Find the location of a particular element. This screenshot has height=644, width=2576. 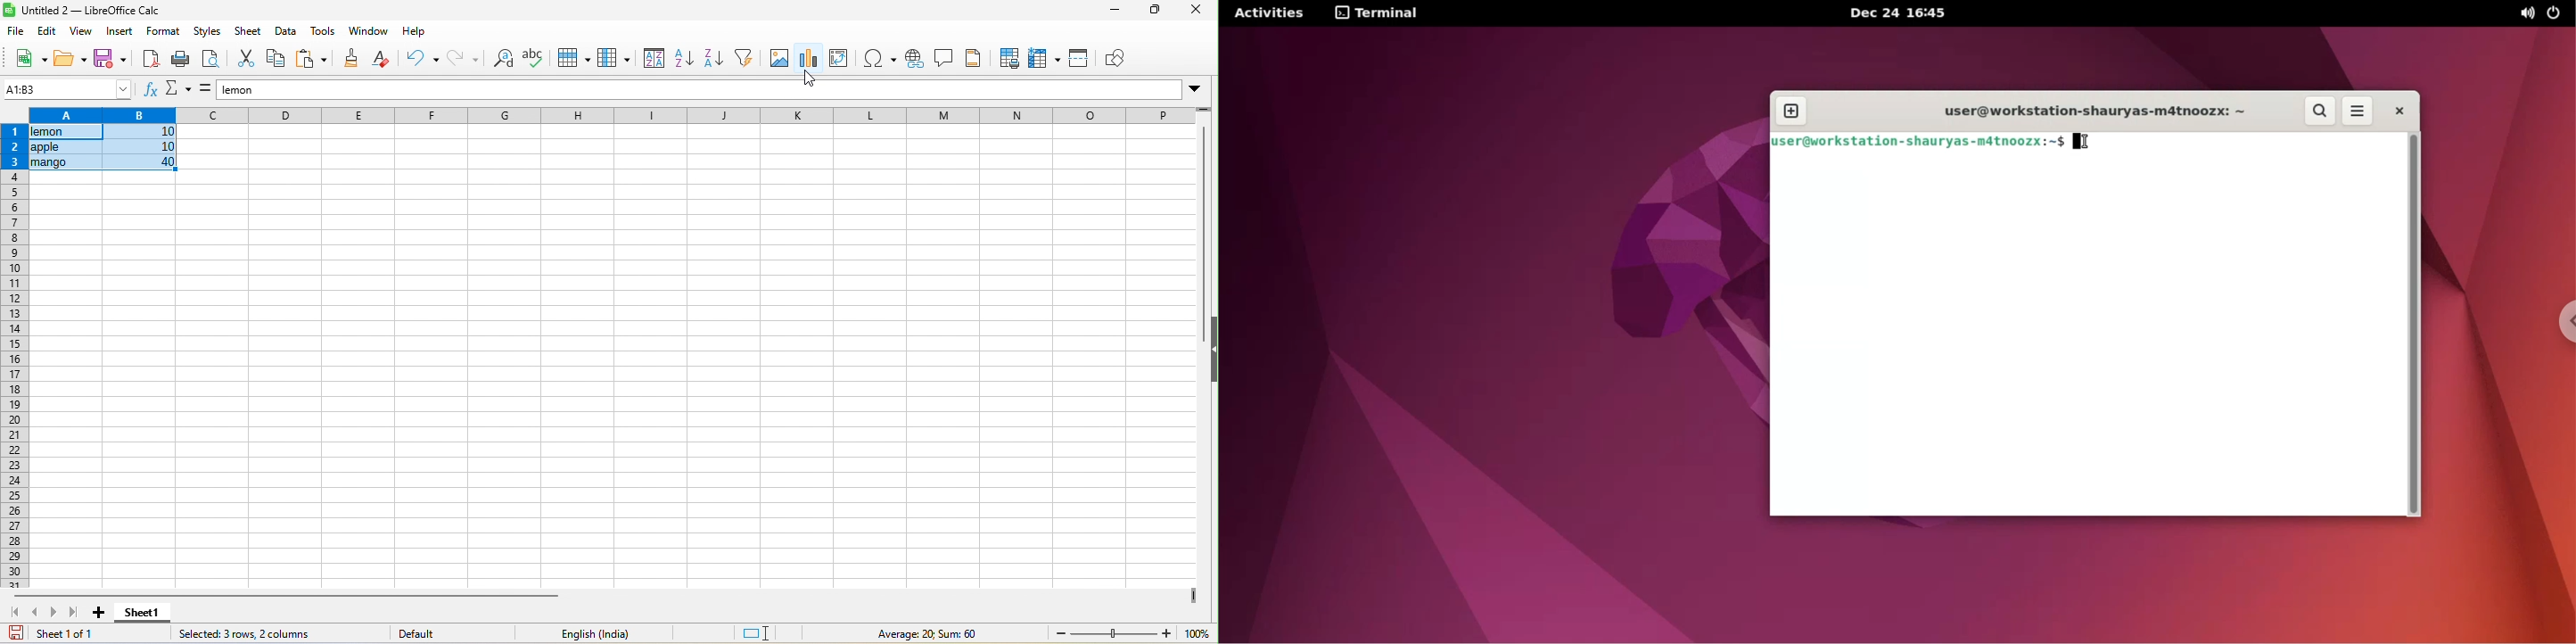

column headings is located at coordinates (605, 114).